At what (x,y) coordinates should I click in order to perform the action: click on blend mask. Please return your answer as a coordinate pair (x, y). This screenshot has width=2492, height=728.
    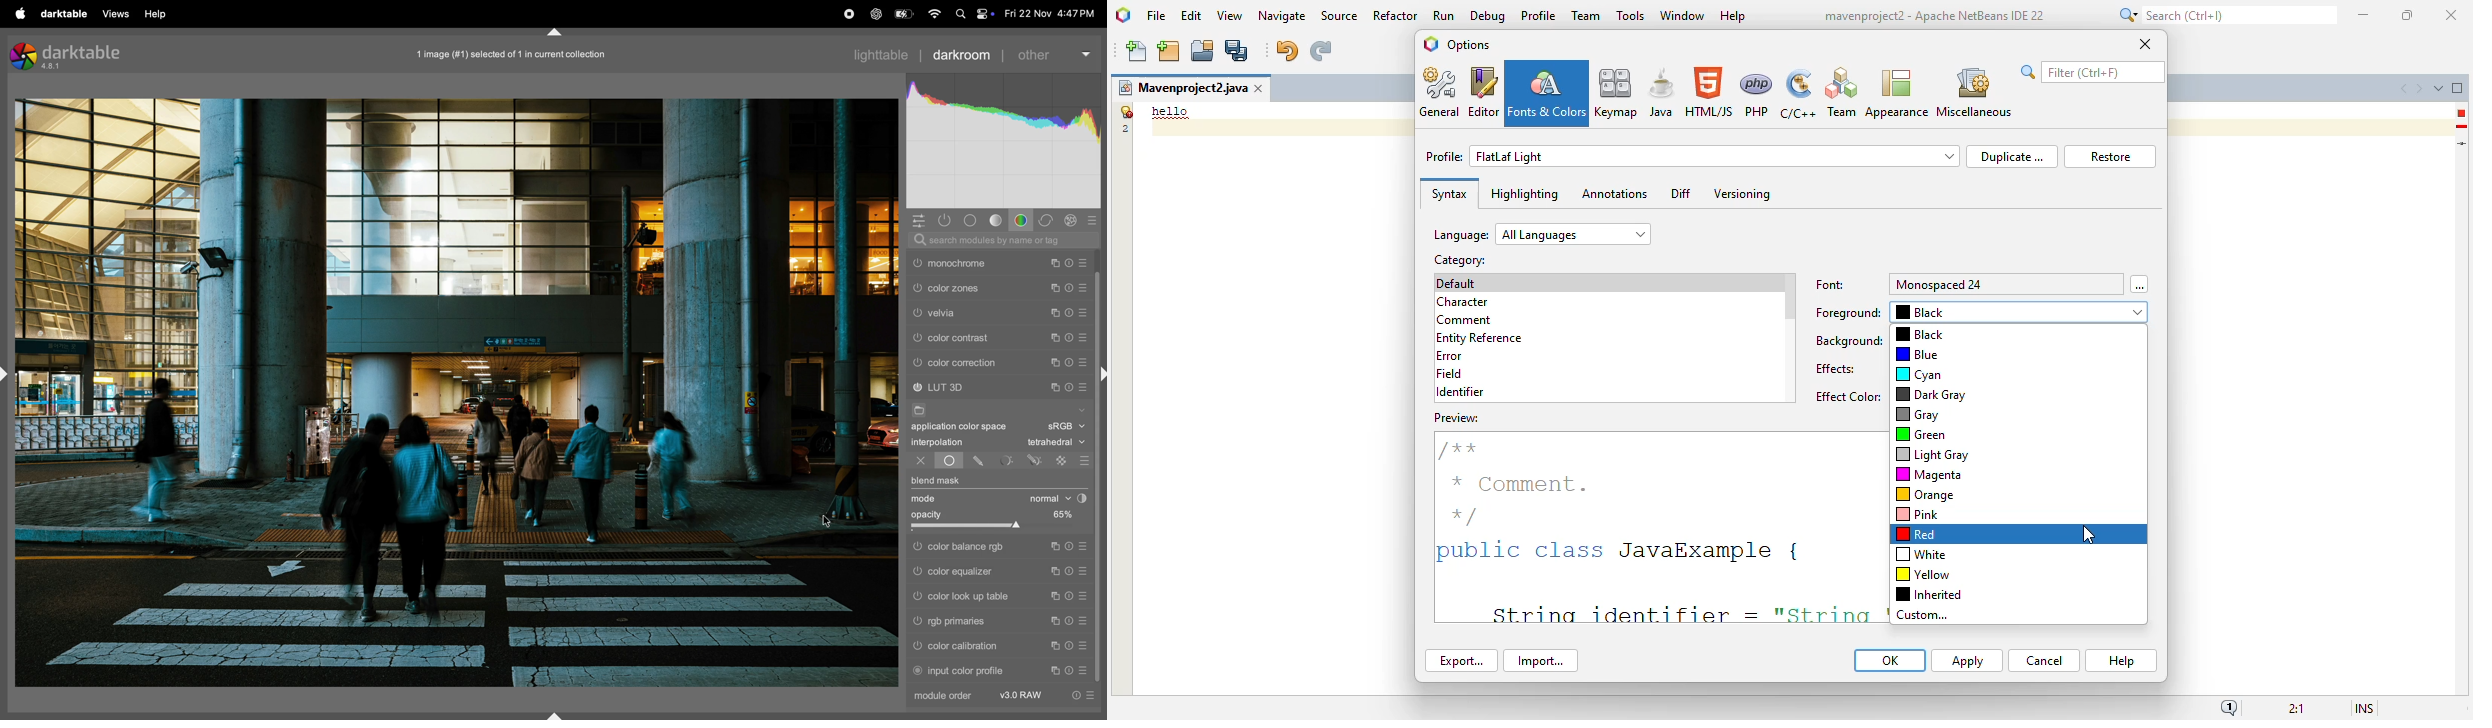
    Looking at the image, I should click on (938, 481).